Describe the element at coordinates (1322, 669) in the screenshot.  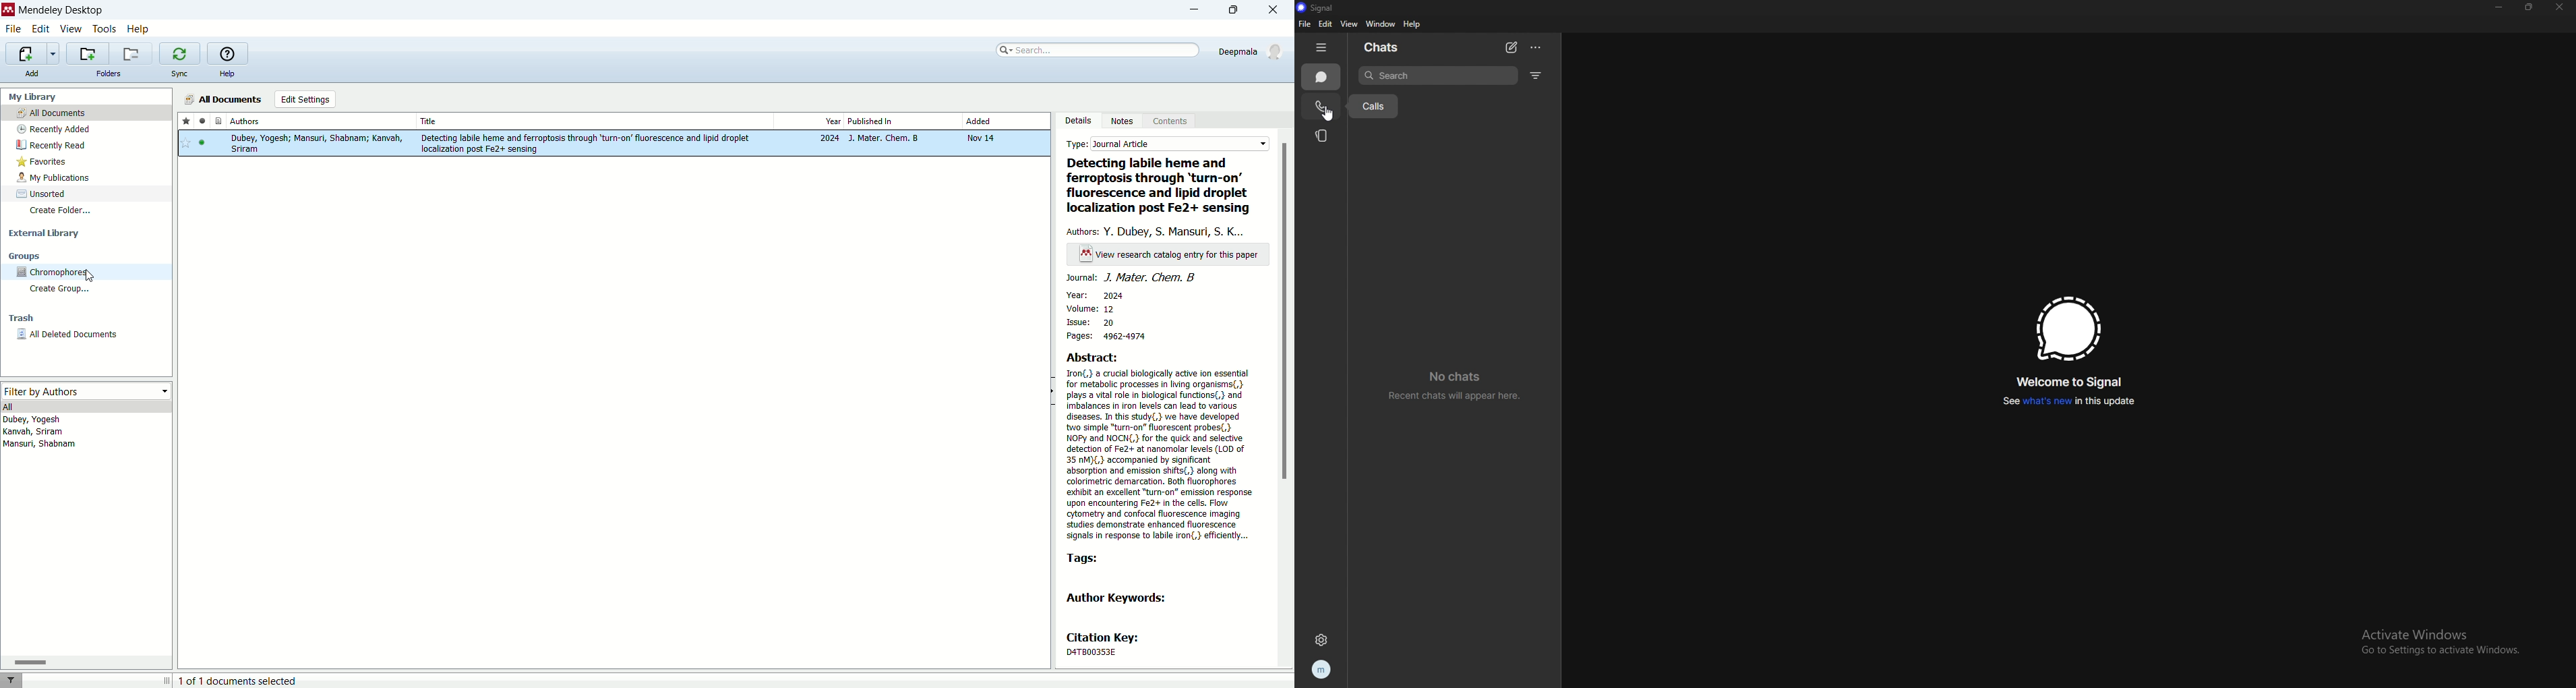
I see `profile` at that location.